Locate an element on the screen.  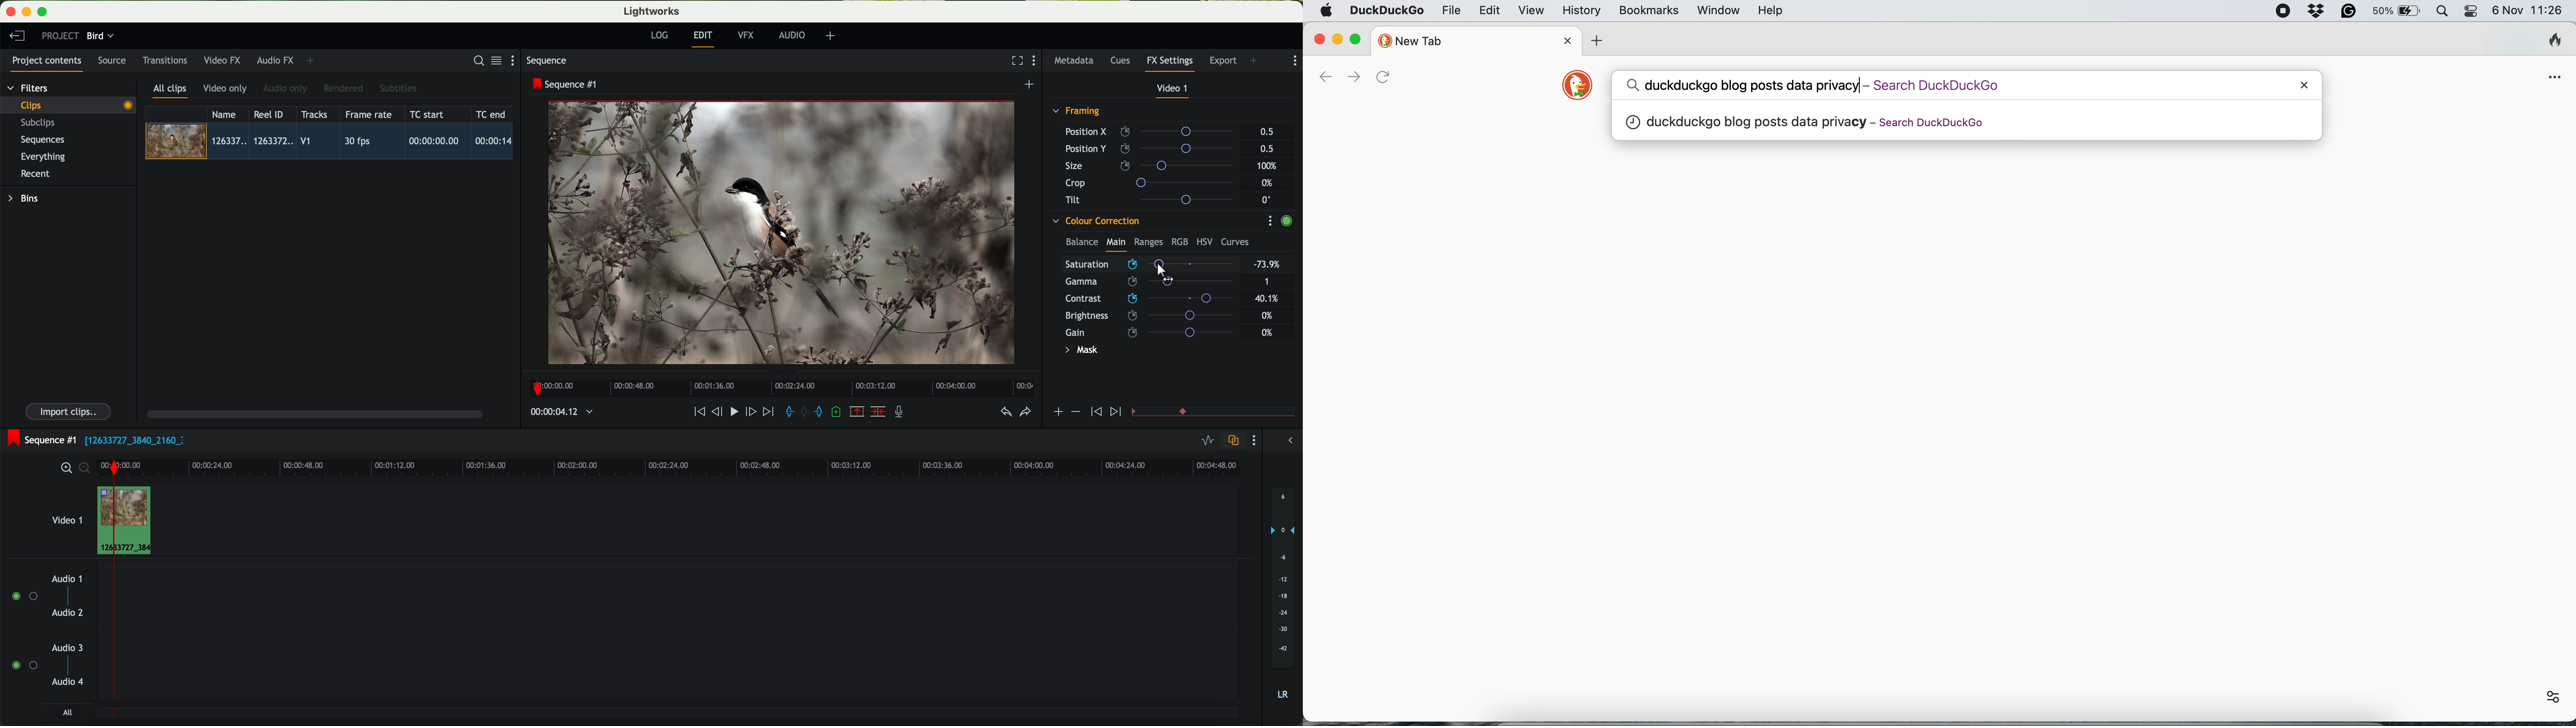
click on contrast is located at coordinates (1150, 299).